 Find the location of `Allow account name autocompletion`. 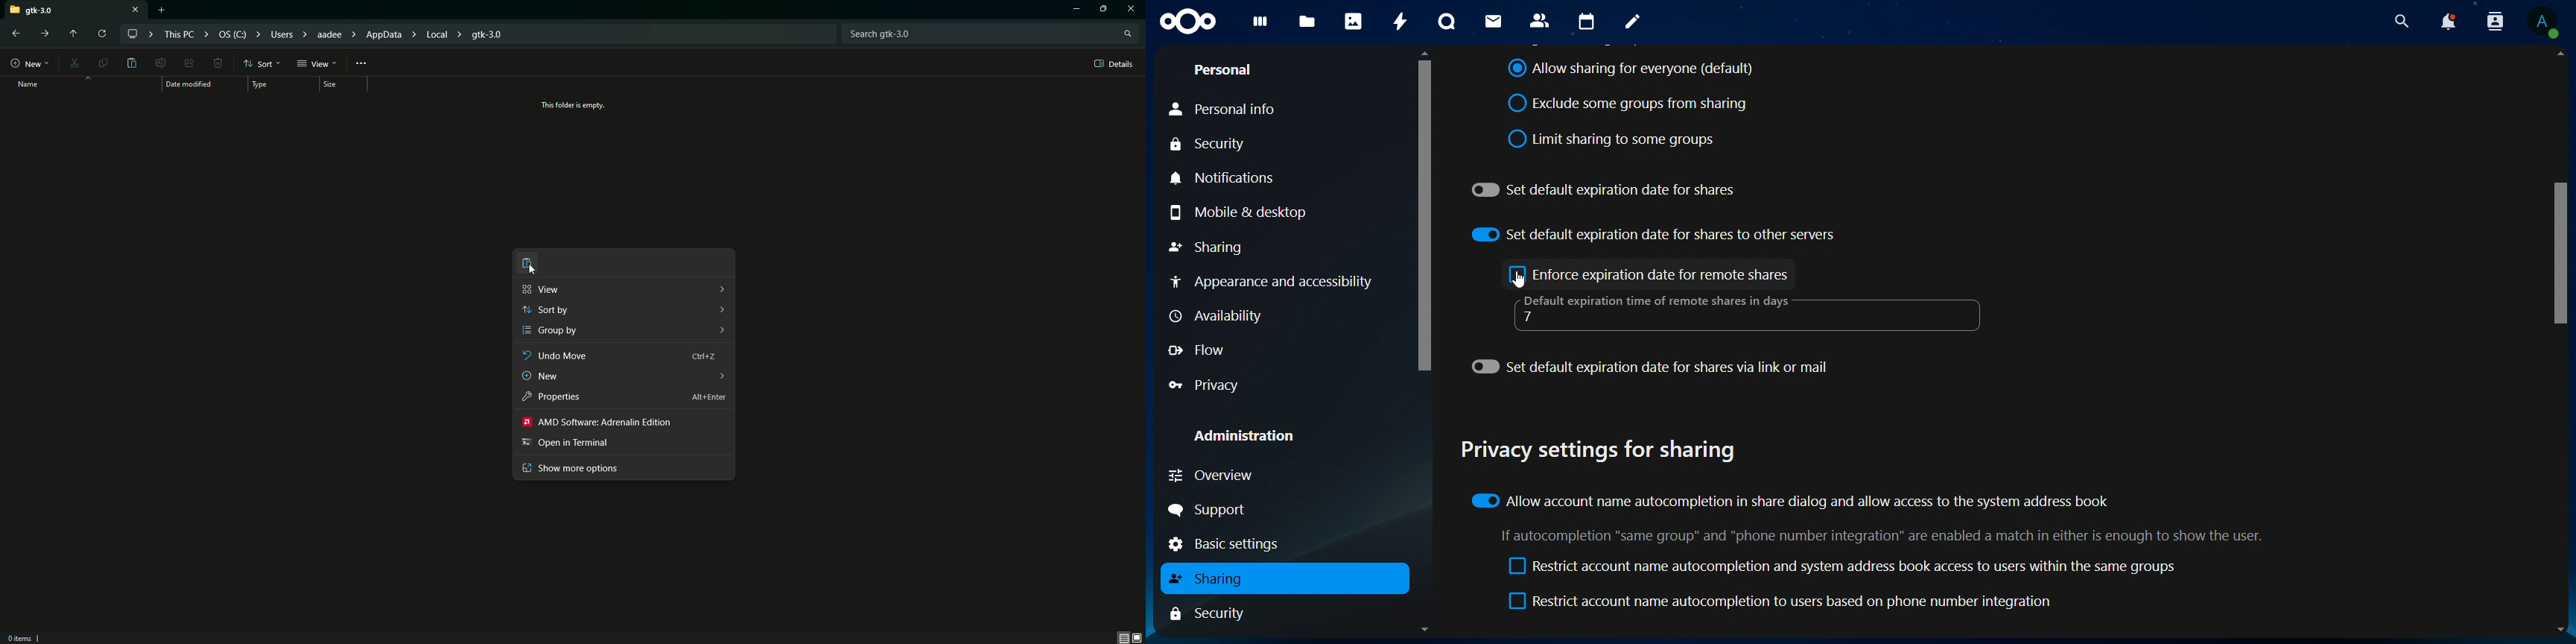

Allow account name autocompletion is located at coordinates (1793, 502).